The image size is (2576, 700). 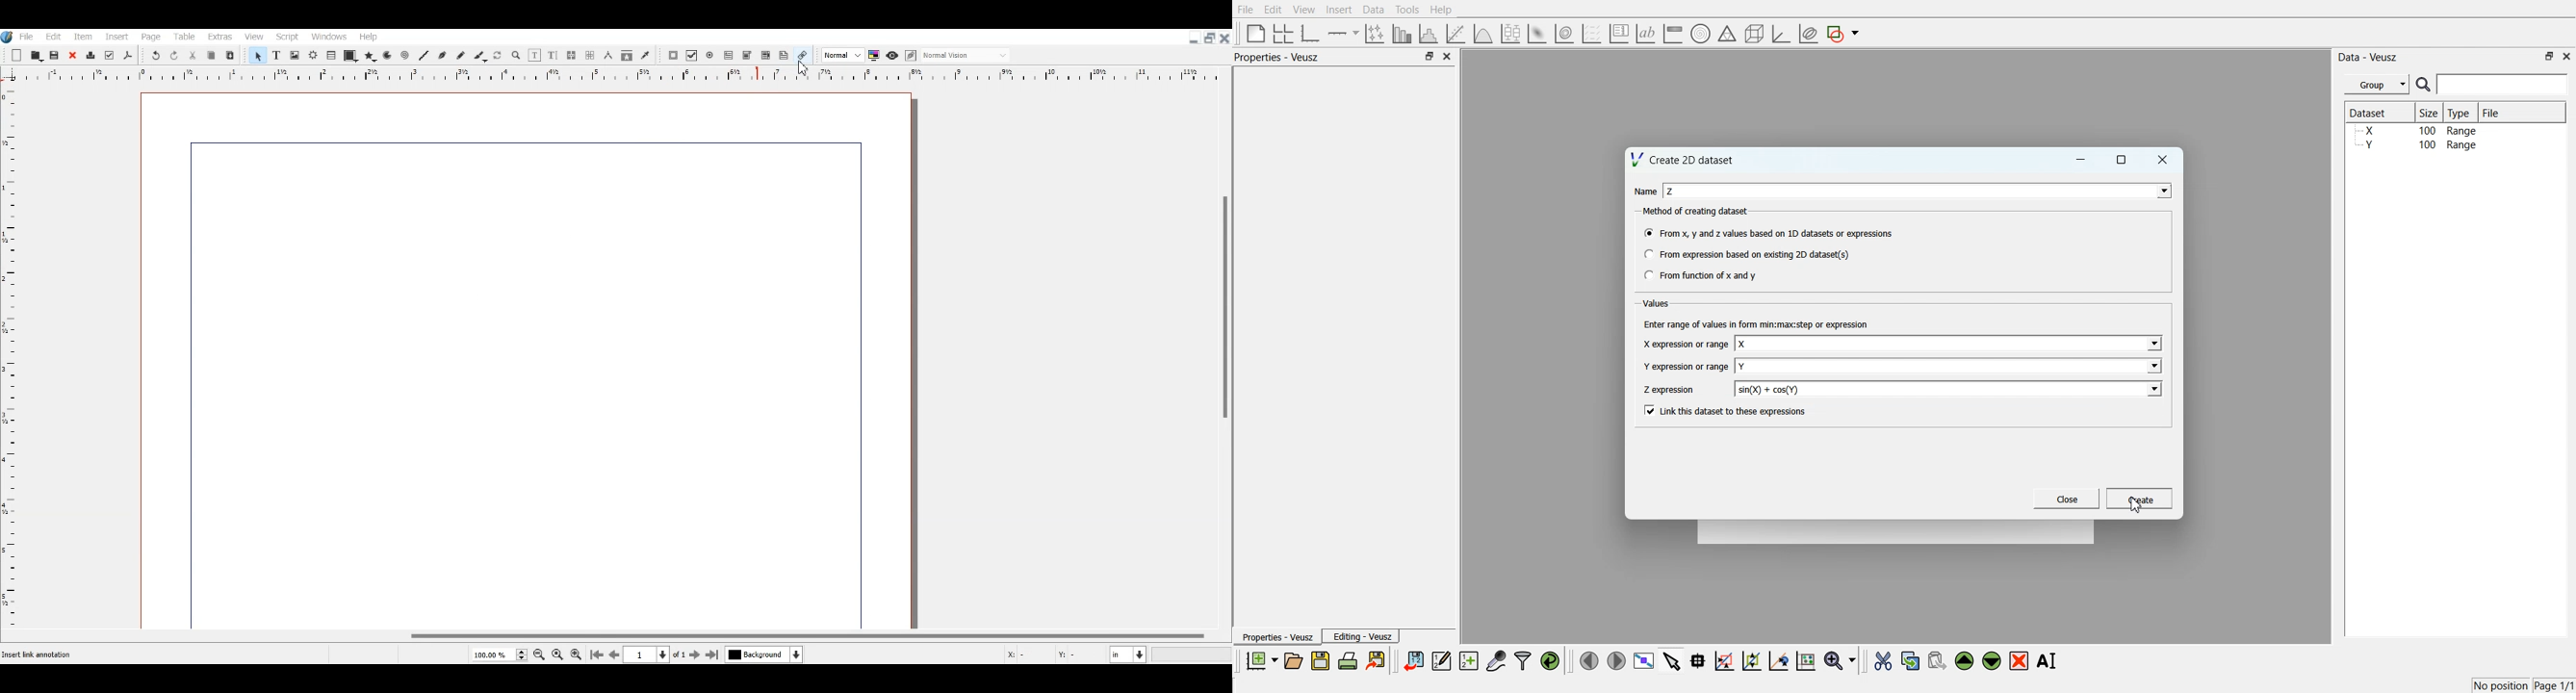 What do you see at coordinates (314, 55) in the screenshot?
I see `Render frame` at bounding box center [314, 55].